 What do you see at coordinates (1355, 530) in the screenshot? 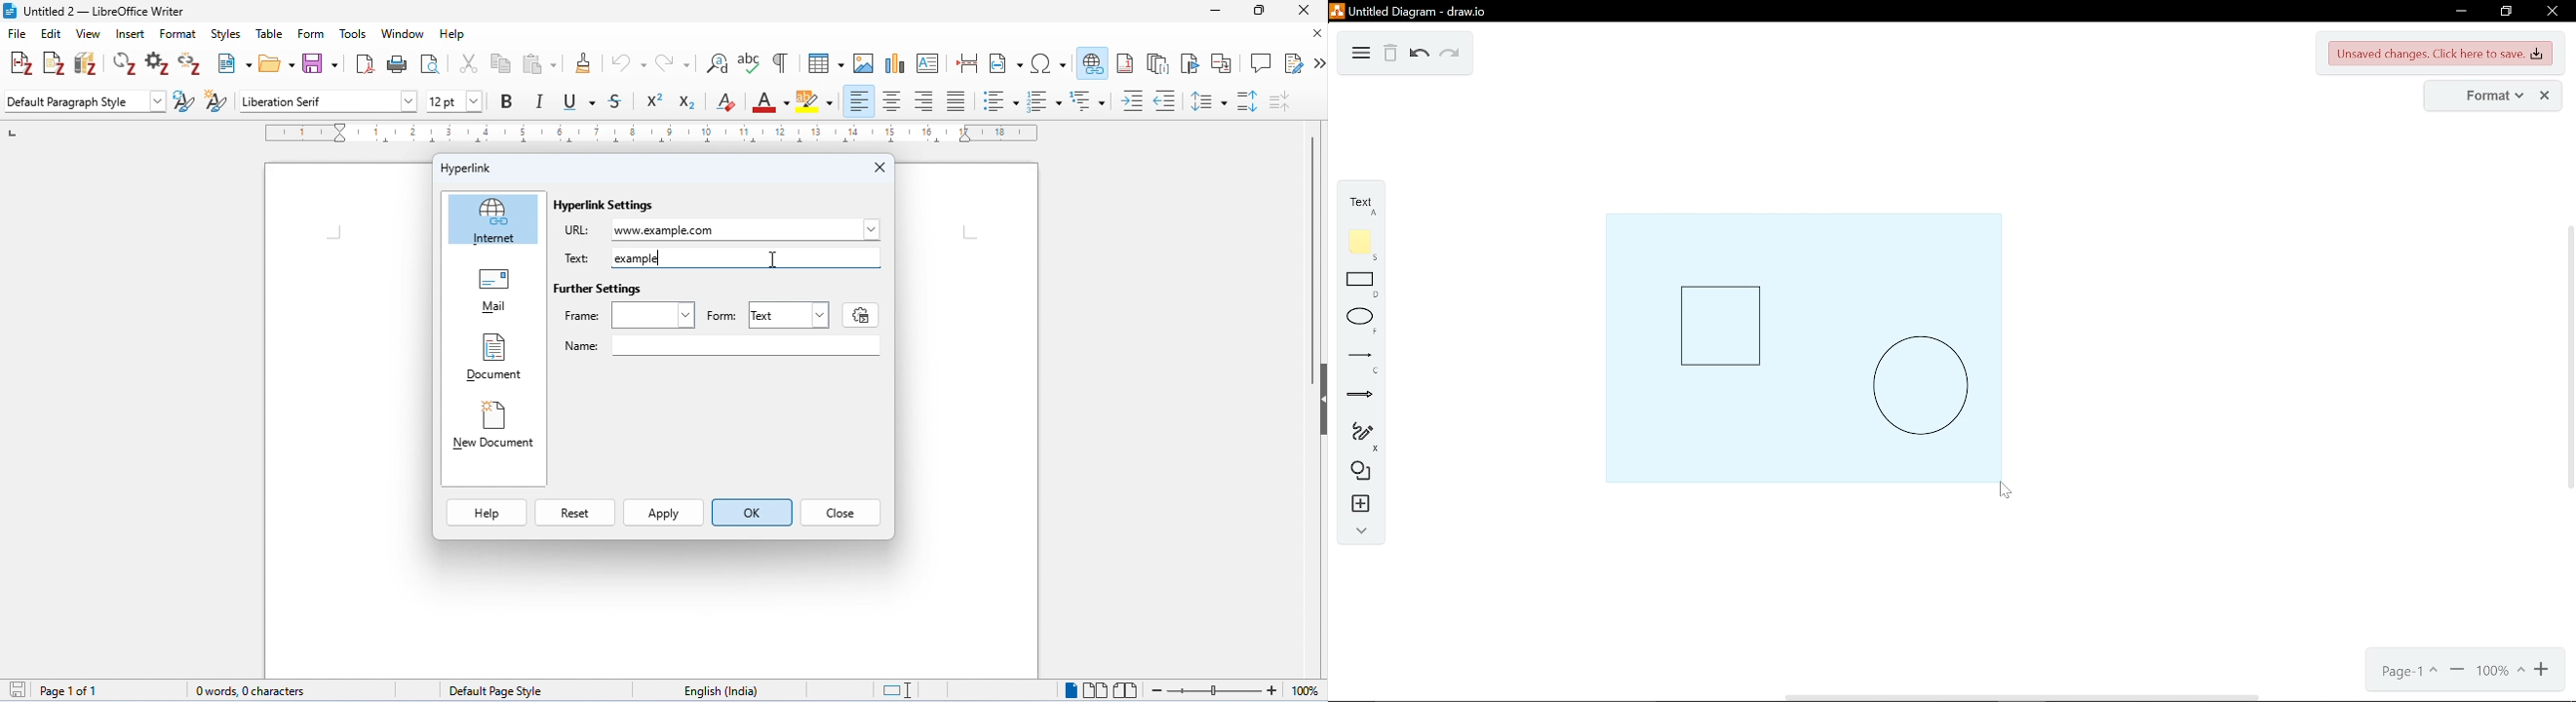
I see `collapse` at bounding box center [1355, 530].